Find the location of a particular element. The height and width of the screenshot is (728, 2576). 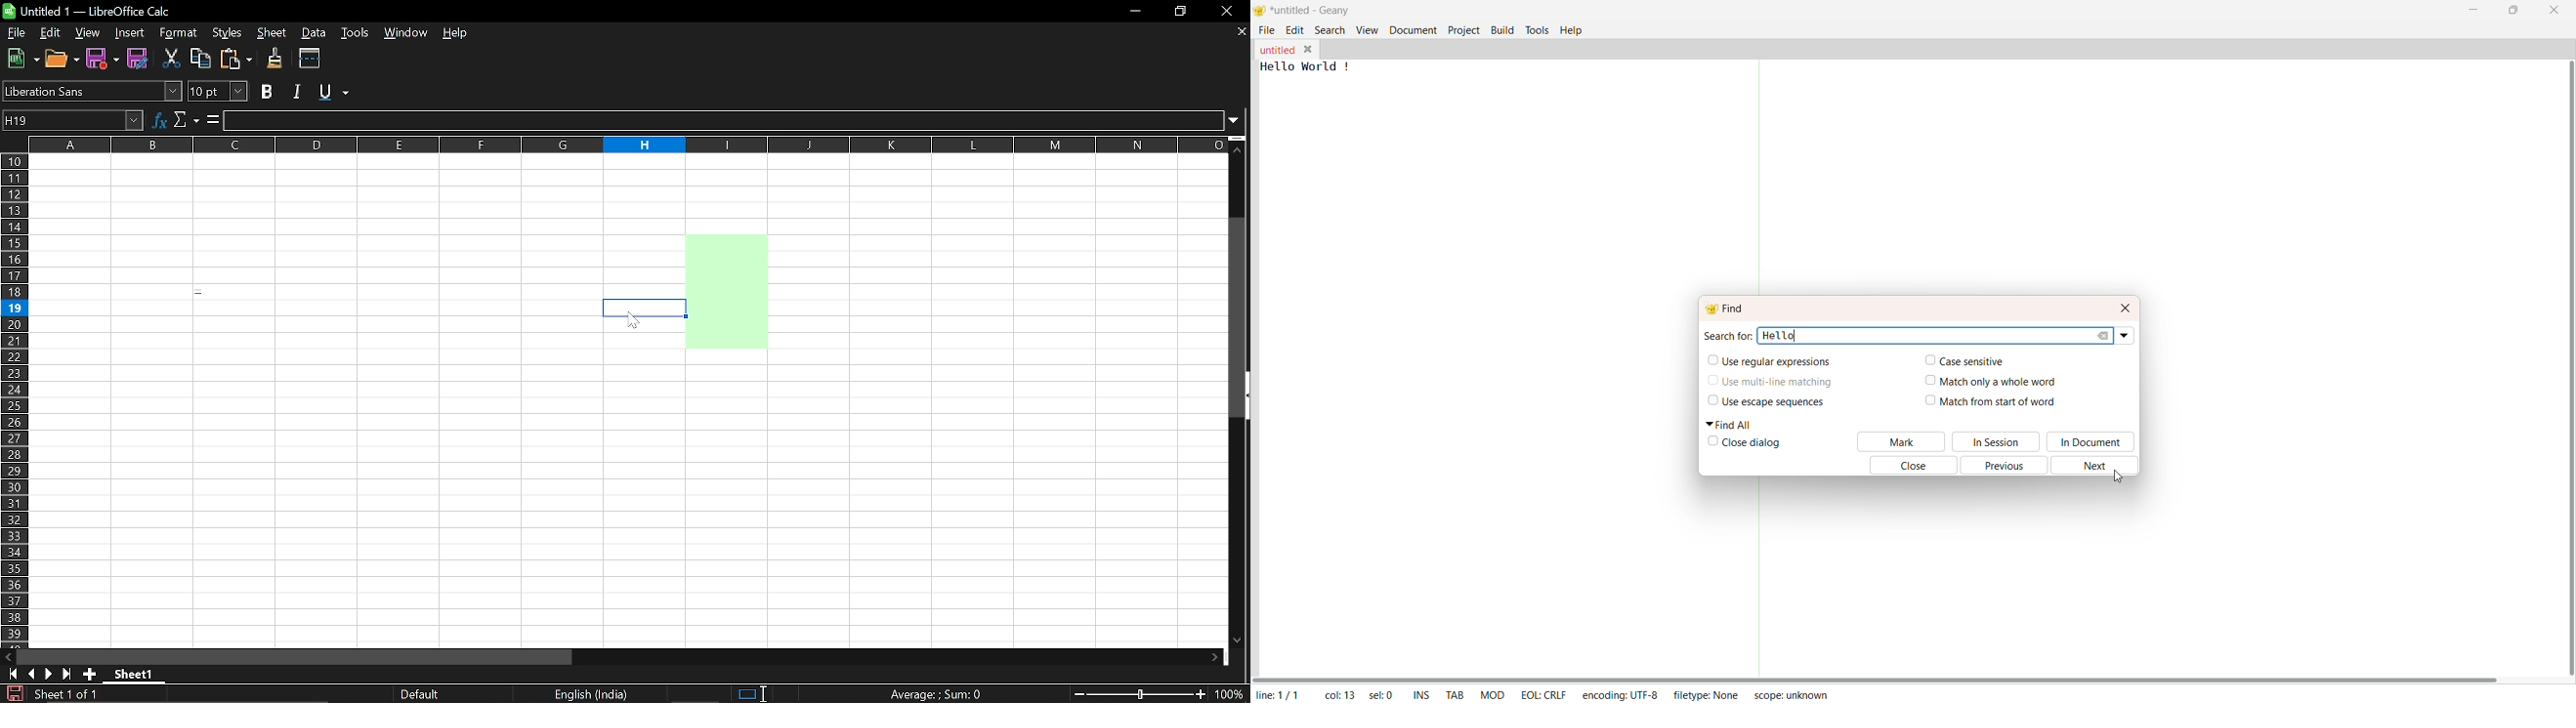

Current sheet is located at coordinates (133, 674).